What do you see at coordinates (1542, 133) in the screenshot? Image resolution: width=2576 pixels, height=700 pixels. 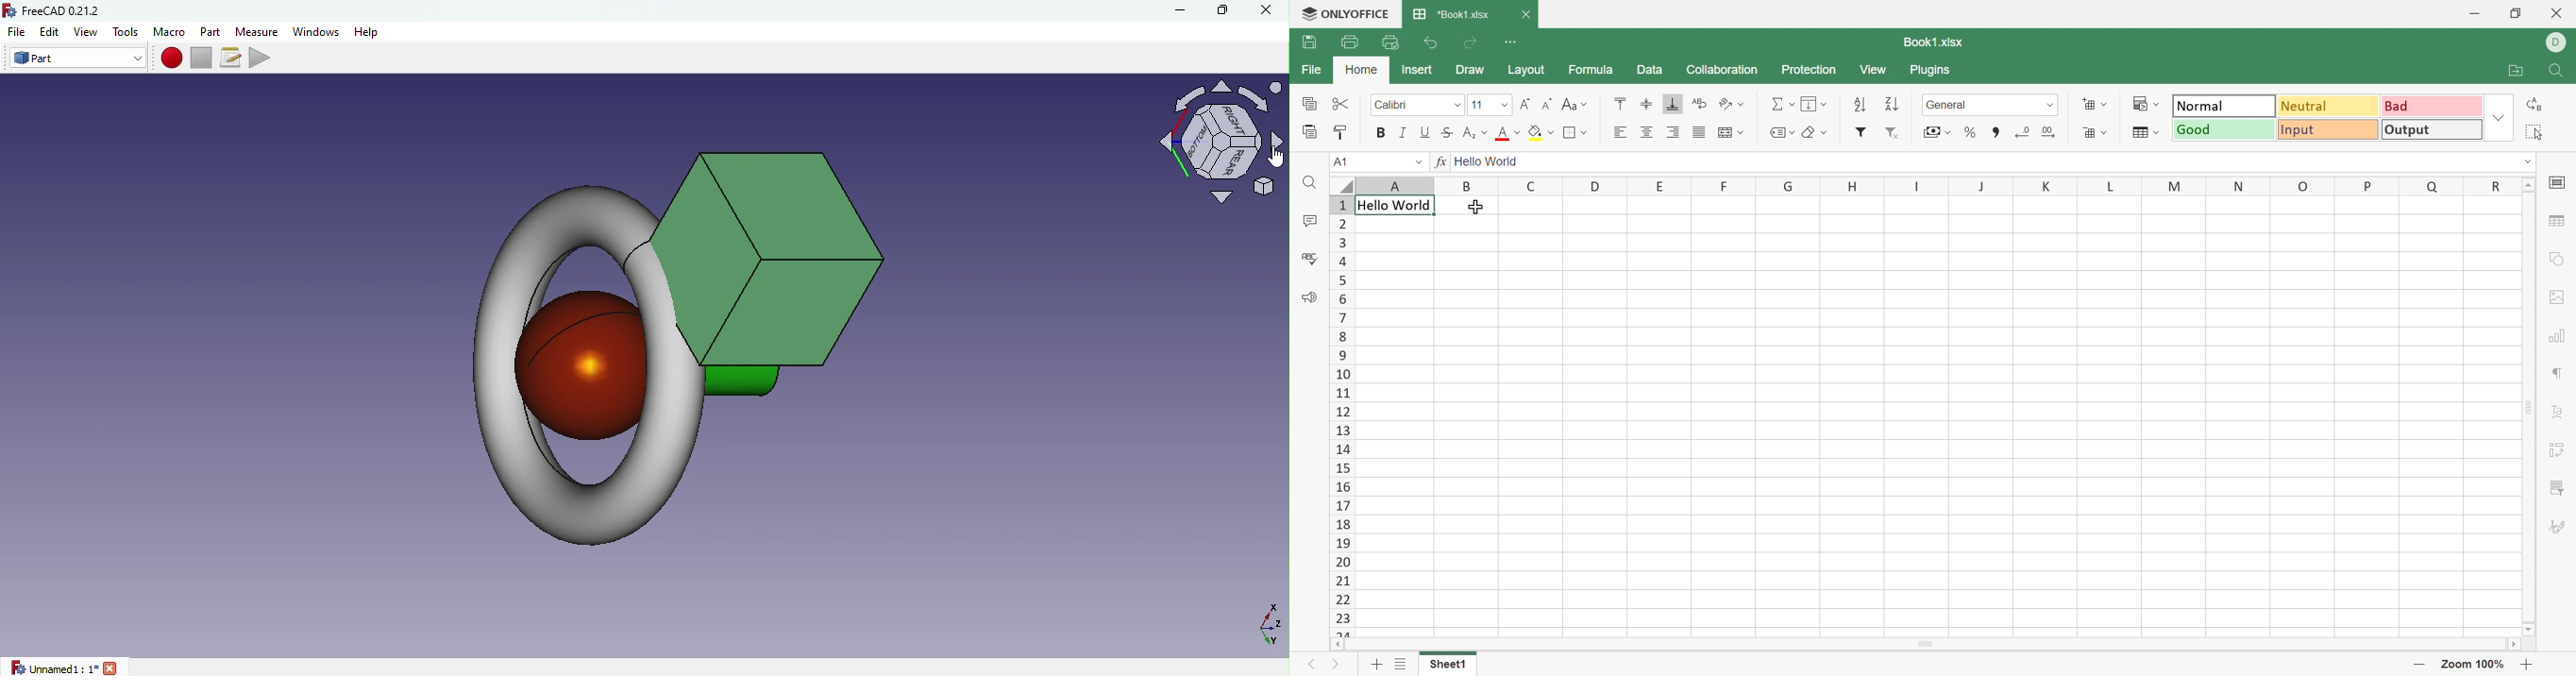 I see `Fill color` at bounding box center [1542, 133].